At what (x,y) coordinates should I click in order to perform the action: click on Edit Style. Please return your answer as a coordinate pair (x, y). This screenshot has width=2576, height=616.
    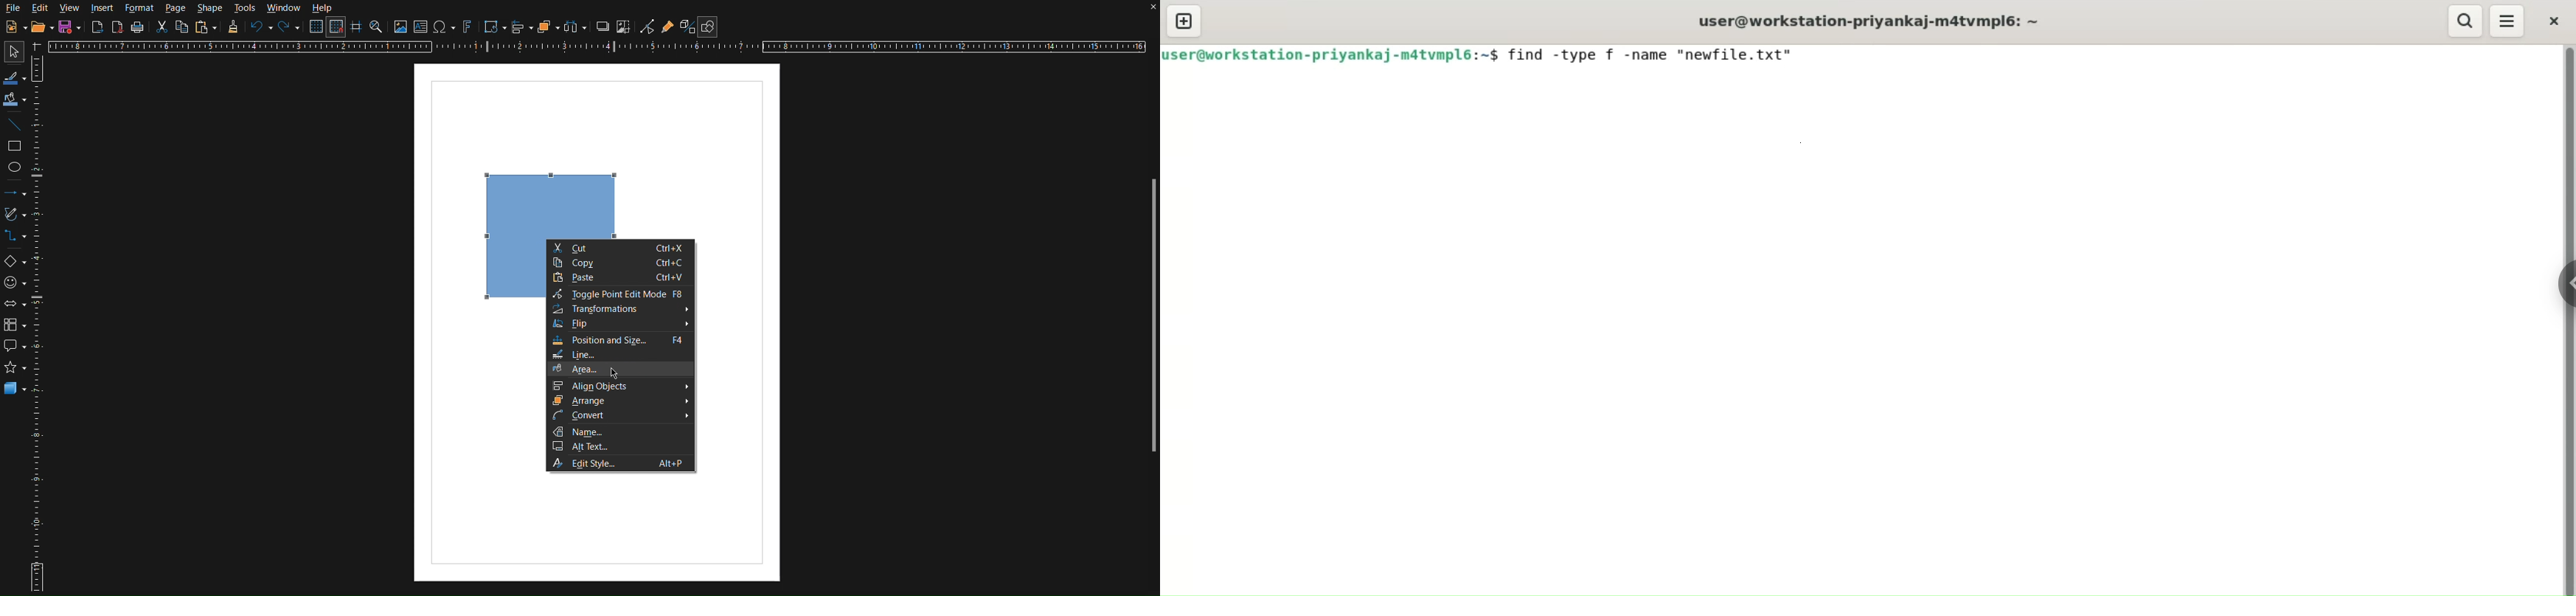
    Looking at the image, I should click on (621, 464).